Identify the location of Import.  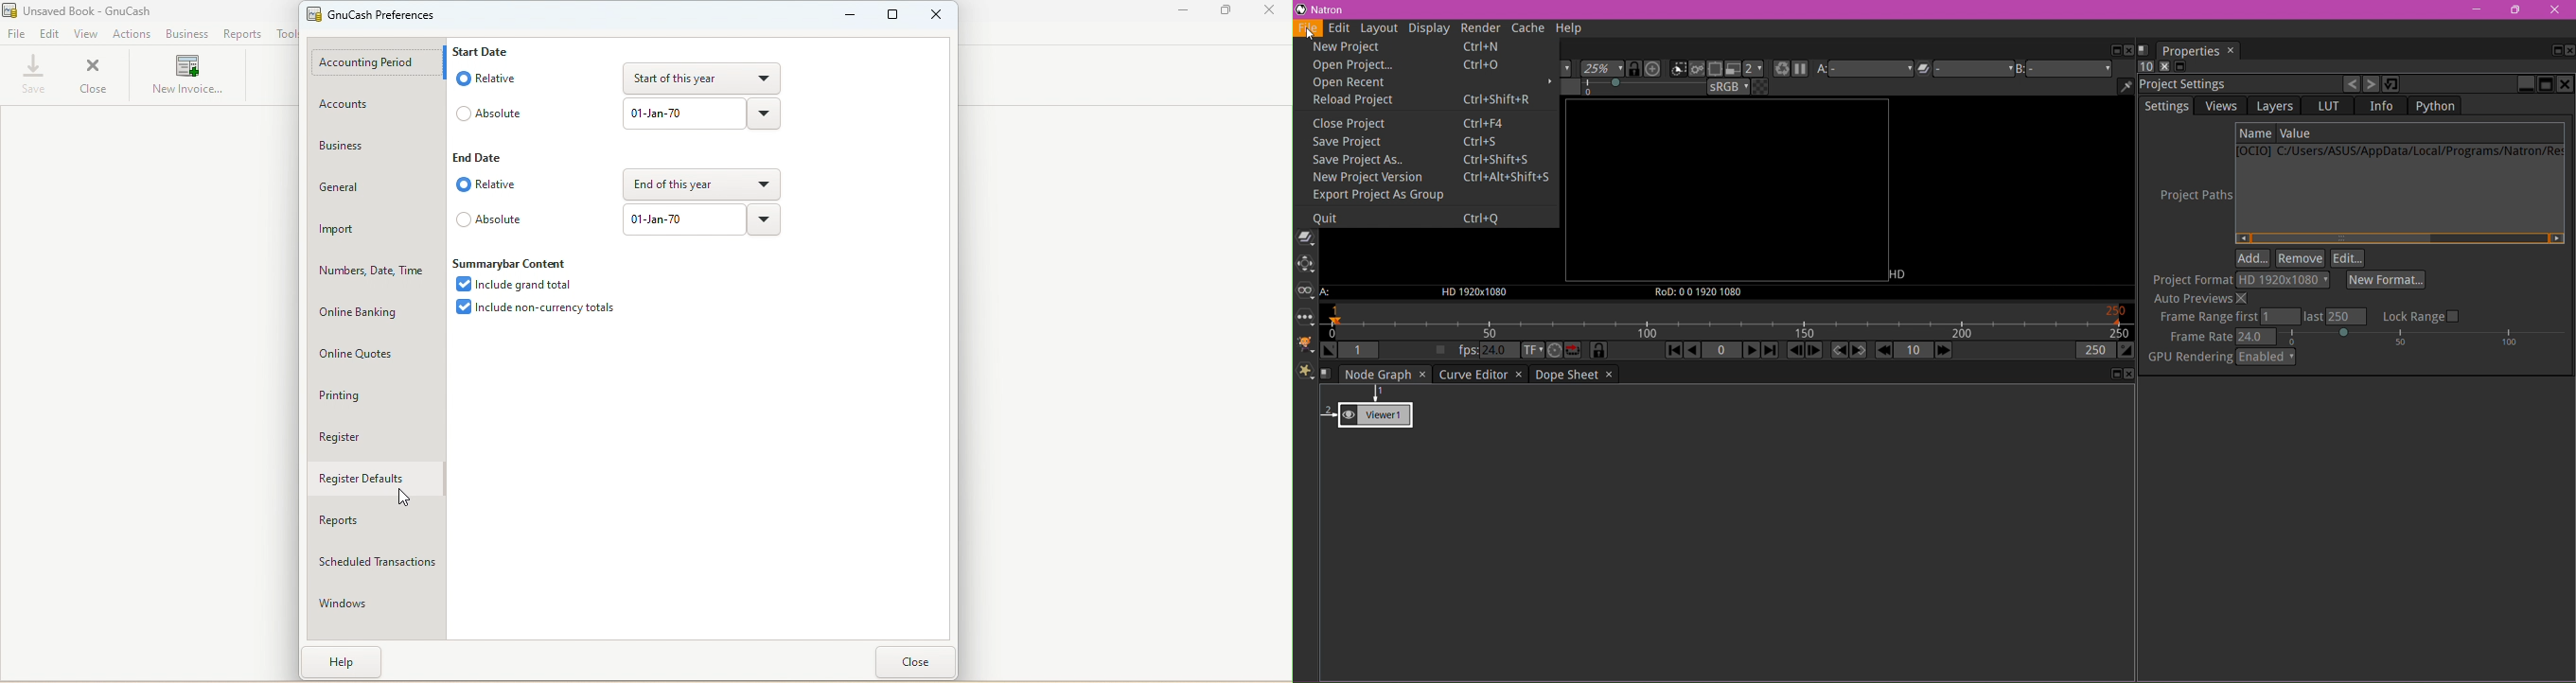
(375, 229).